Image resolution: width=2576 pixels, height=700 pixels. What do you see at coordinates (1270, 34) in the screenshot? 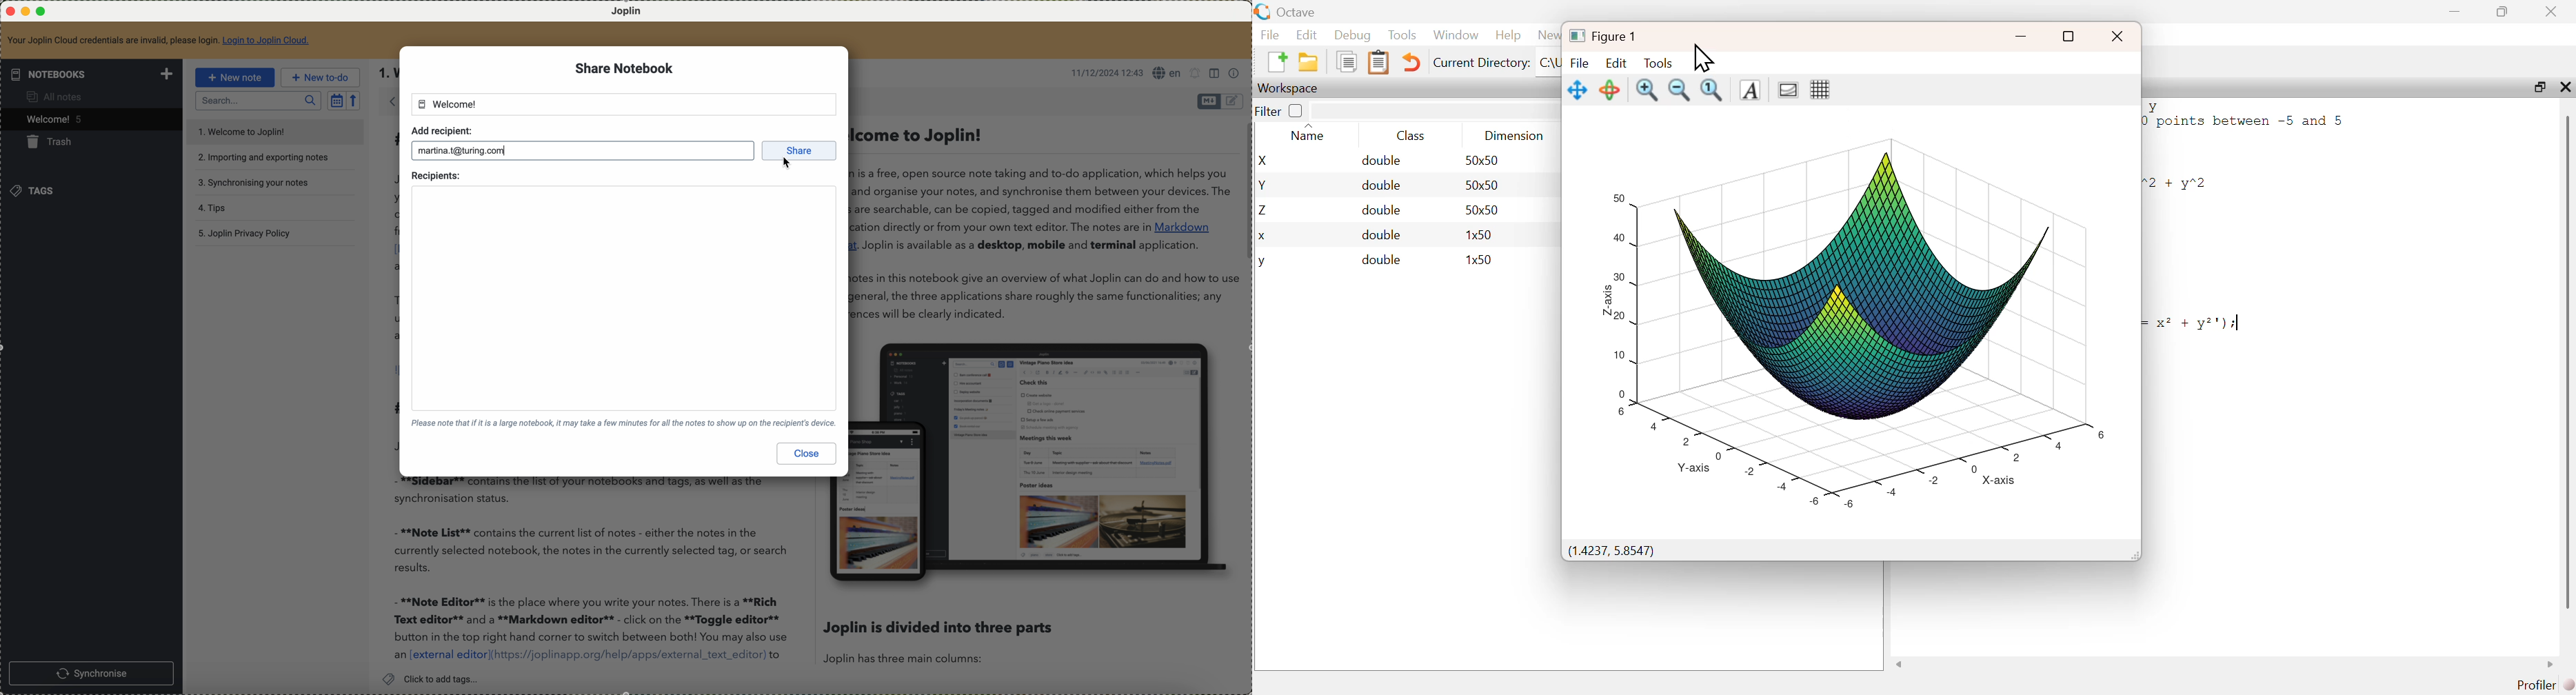
I see `File` at bounding box center [1270, 34].